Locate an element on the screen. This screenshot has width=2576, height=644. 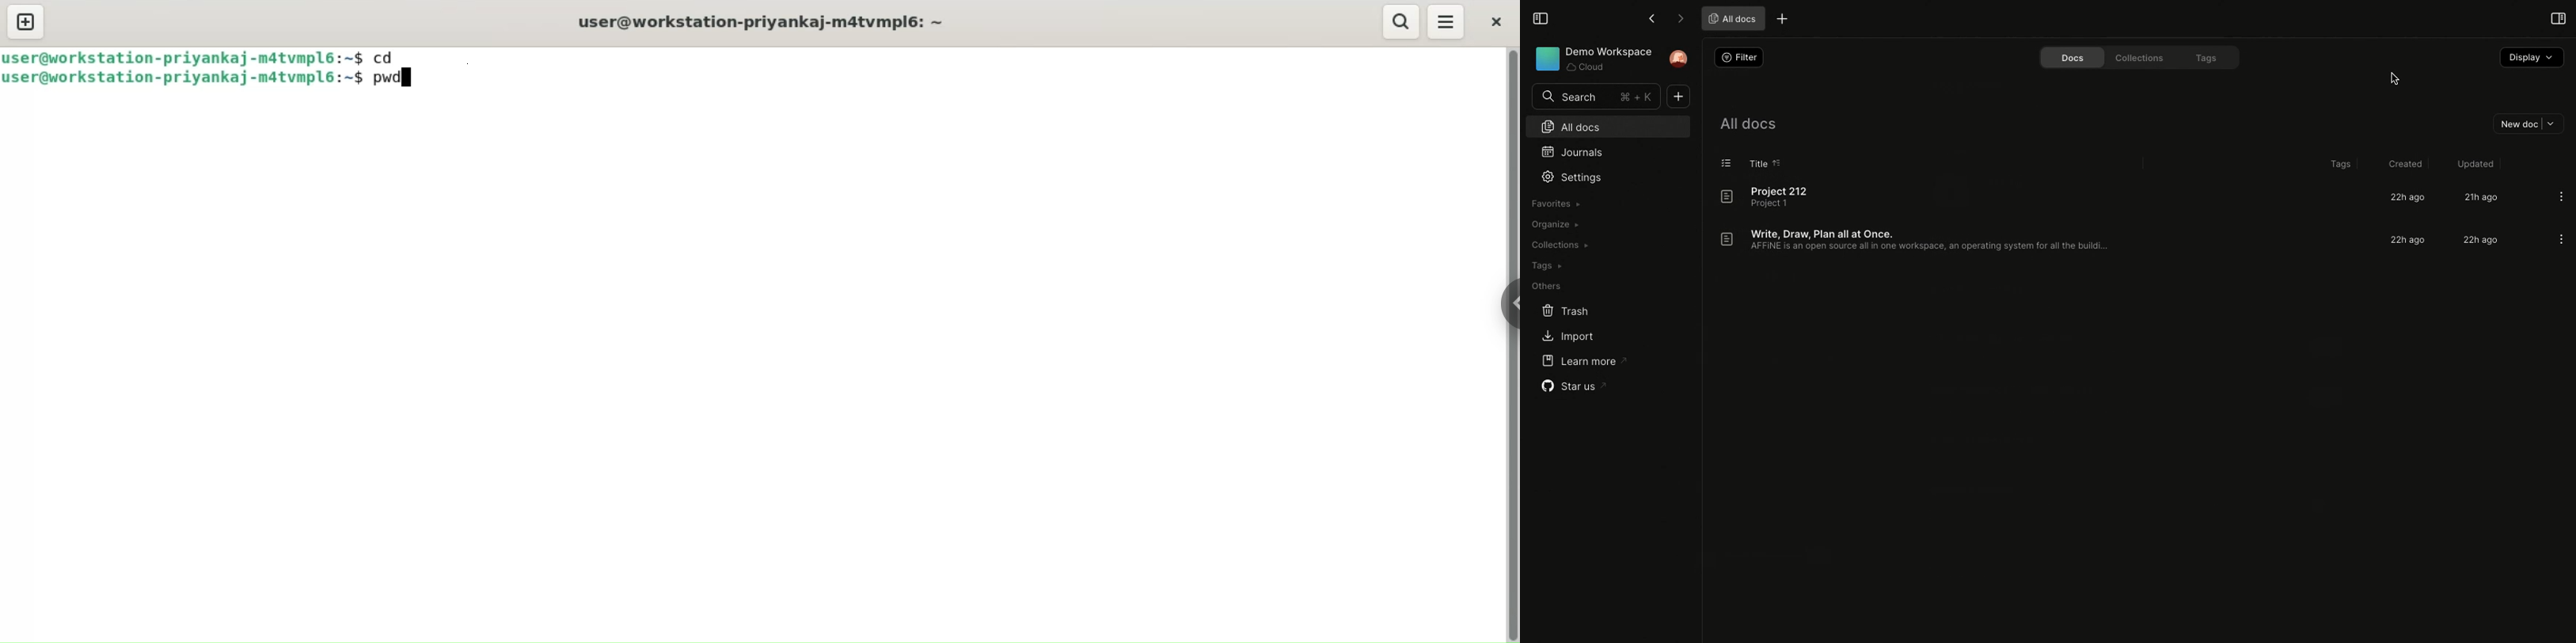
Collapse sidebar is located at coordinates (1539, 17).